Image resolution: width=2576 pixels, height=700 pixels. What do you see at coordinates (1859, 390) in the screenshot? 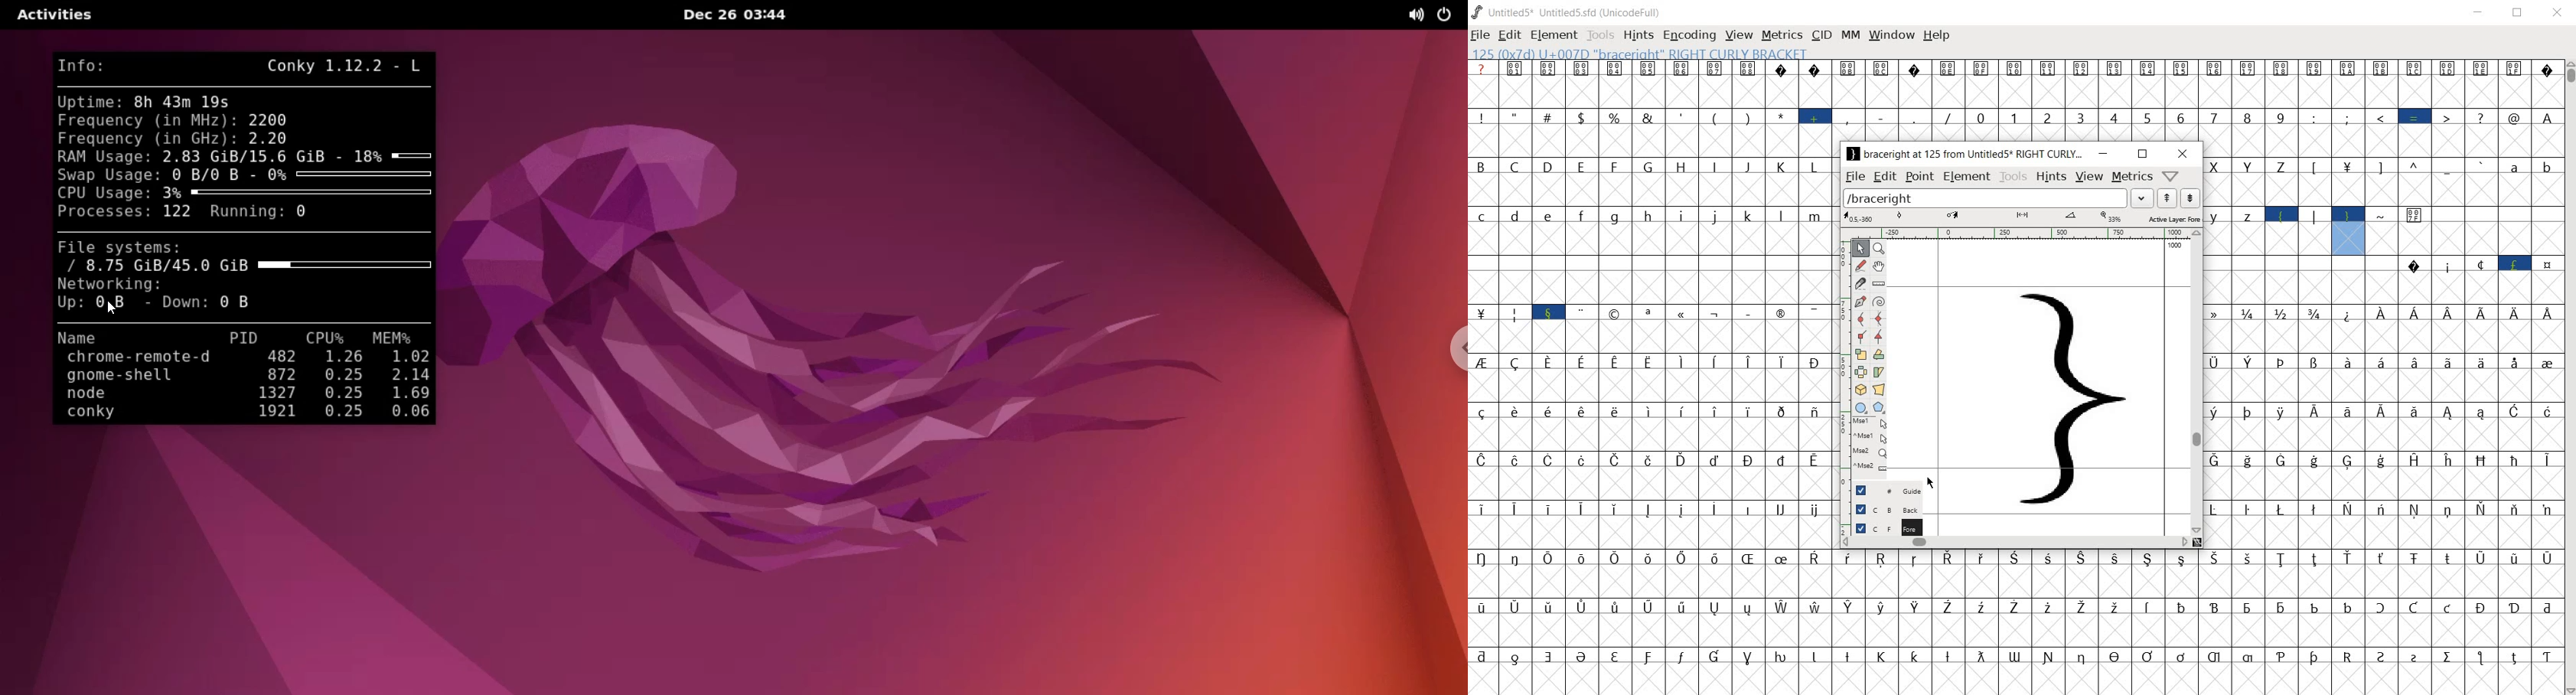
I see `rotate the selection in 3D and project back to plane` at bounding box center [1859, 390].